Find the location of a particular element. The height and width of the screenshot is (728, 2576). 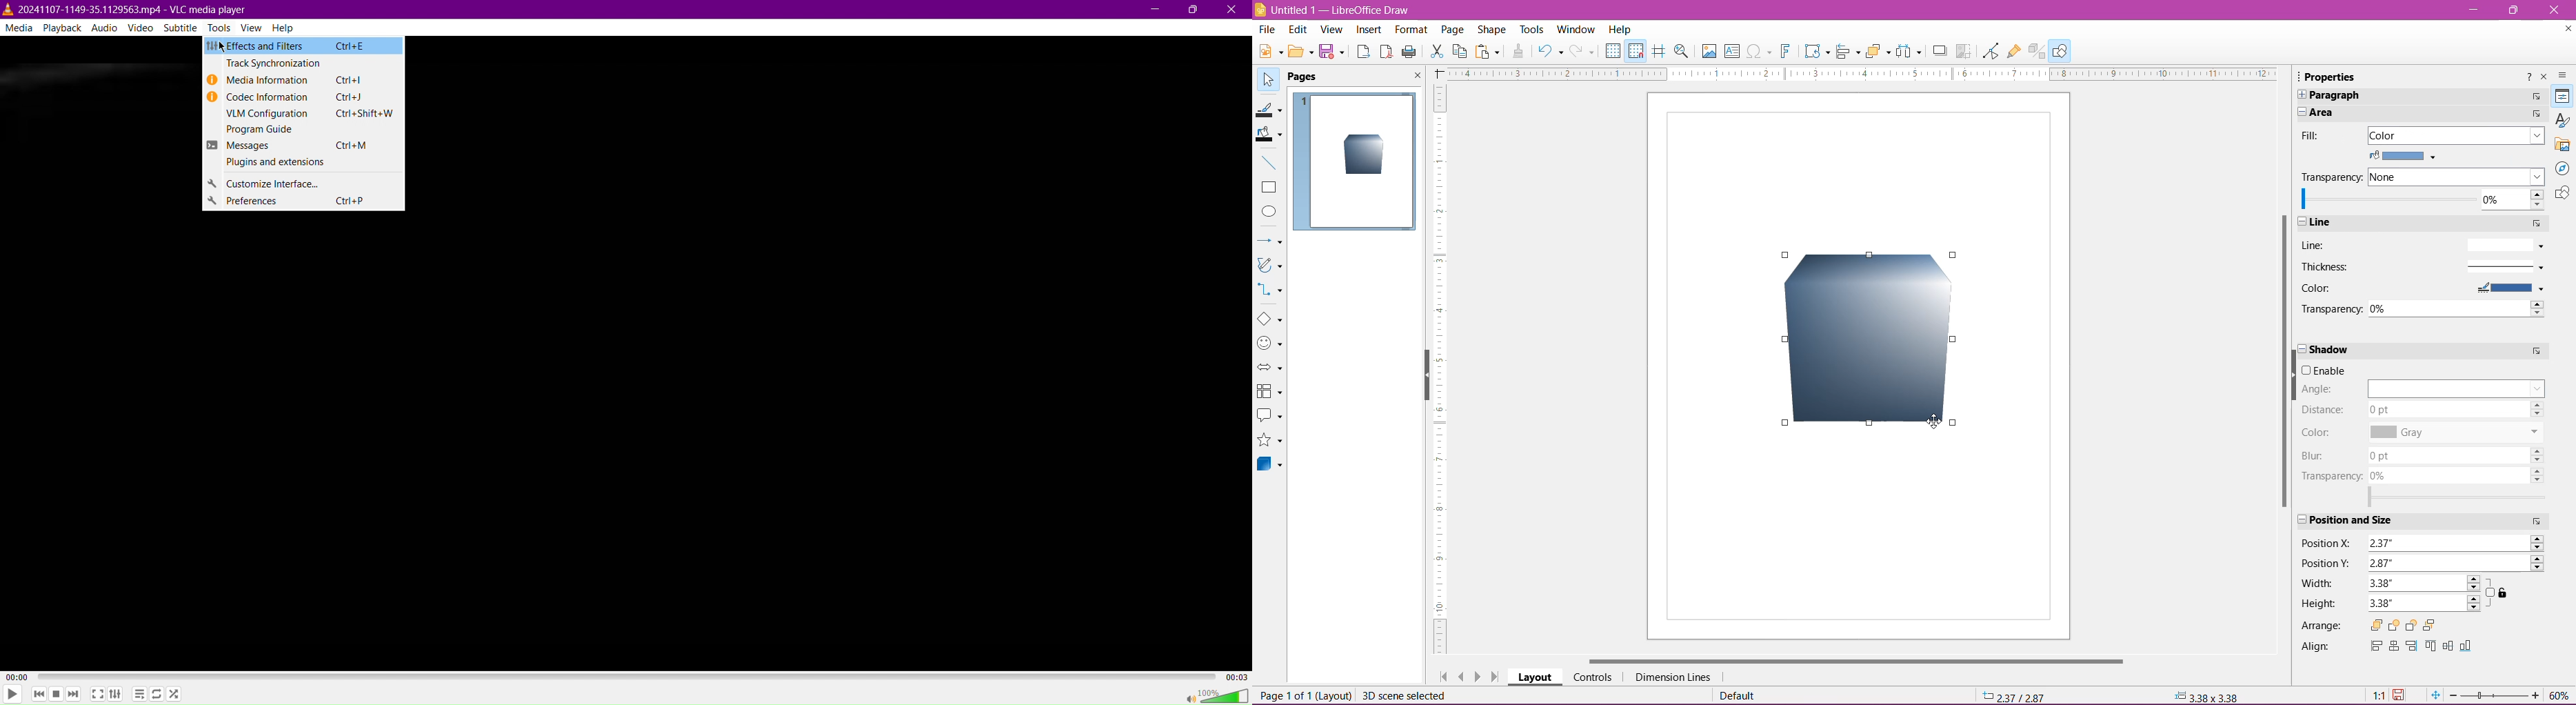

Restore Down is located at coordinates (2512, 10).